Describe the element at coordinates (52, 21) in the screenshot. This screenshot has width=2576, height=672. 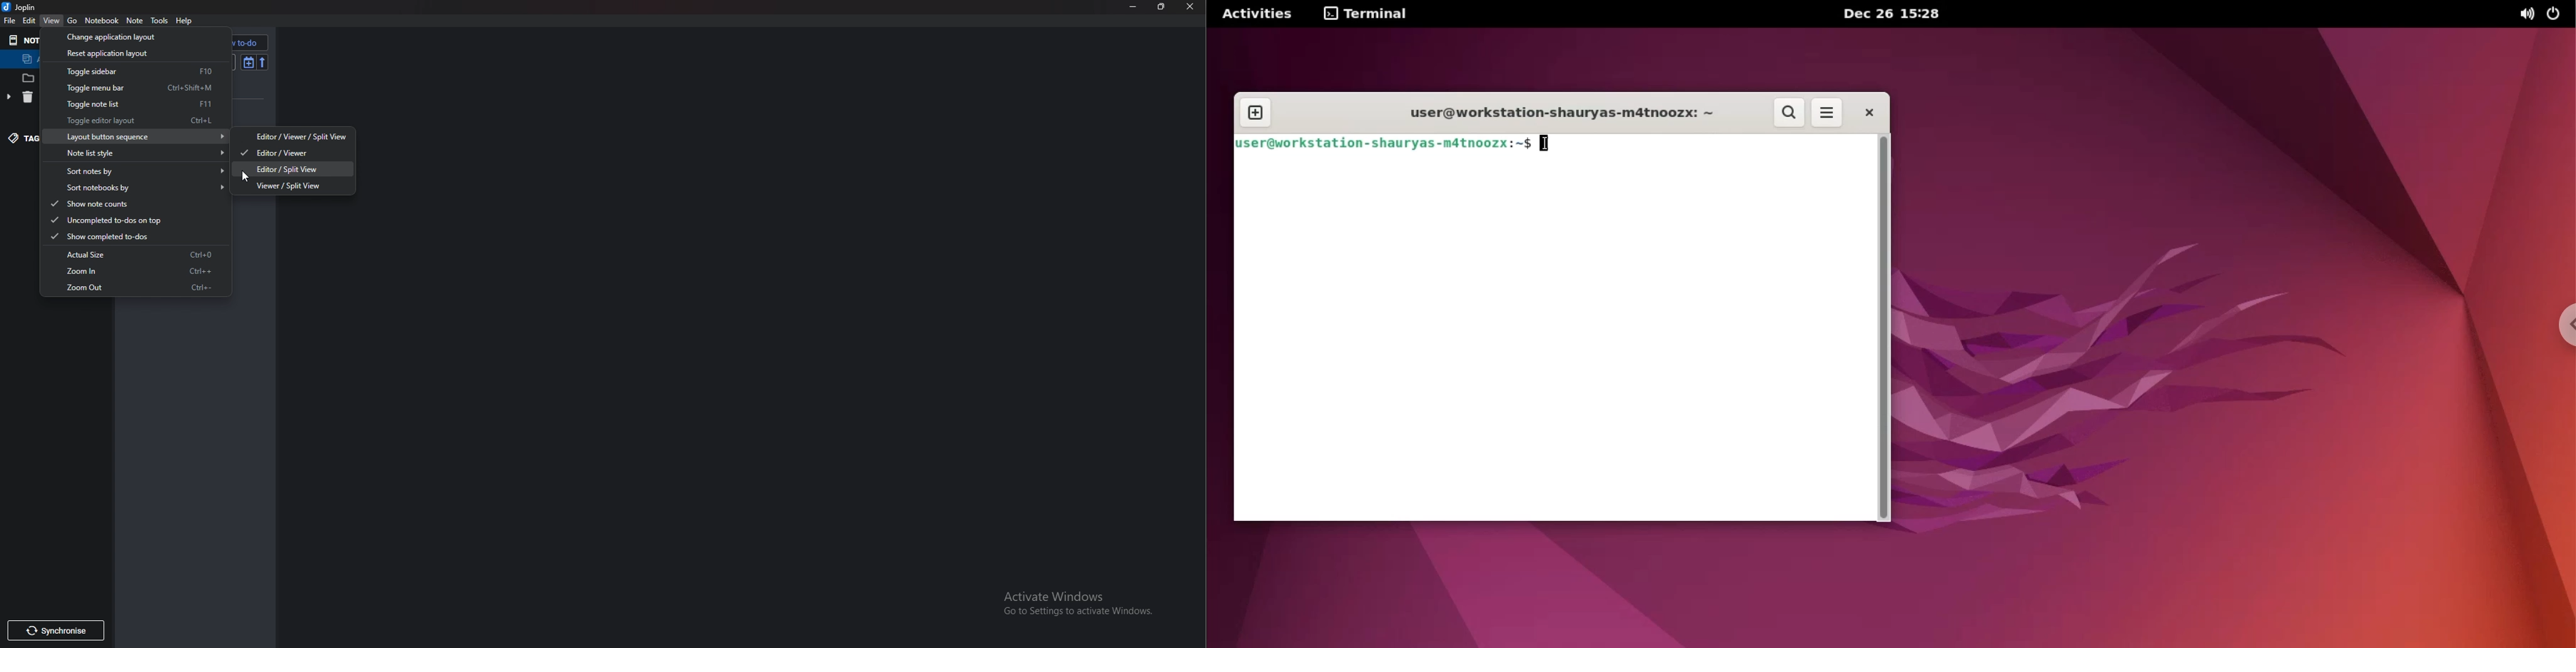
I see `View` at that location.